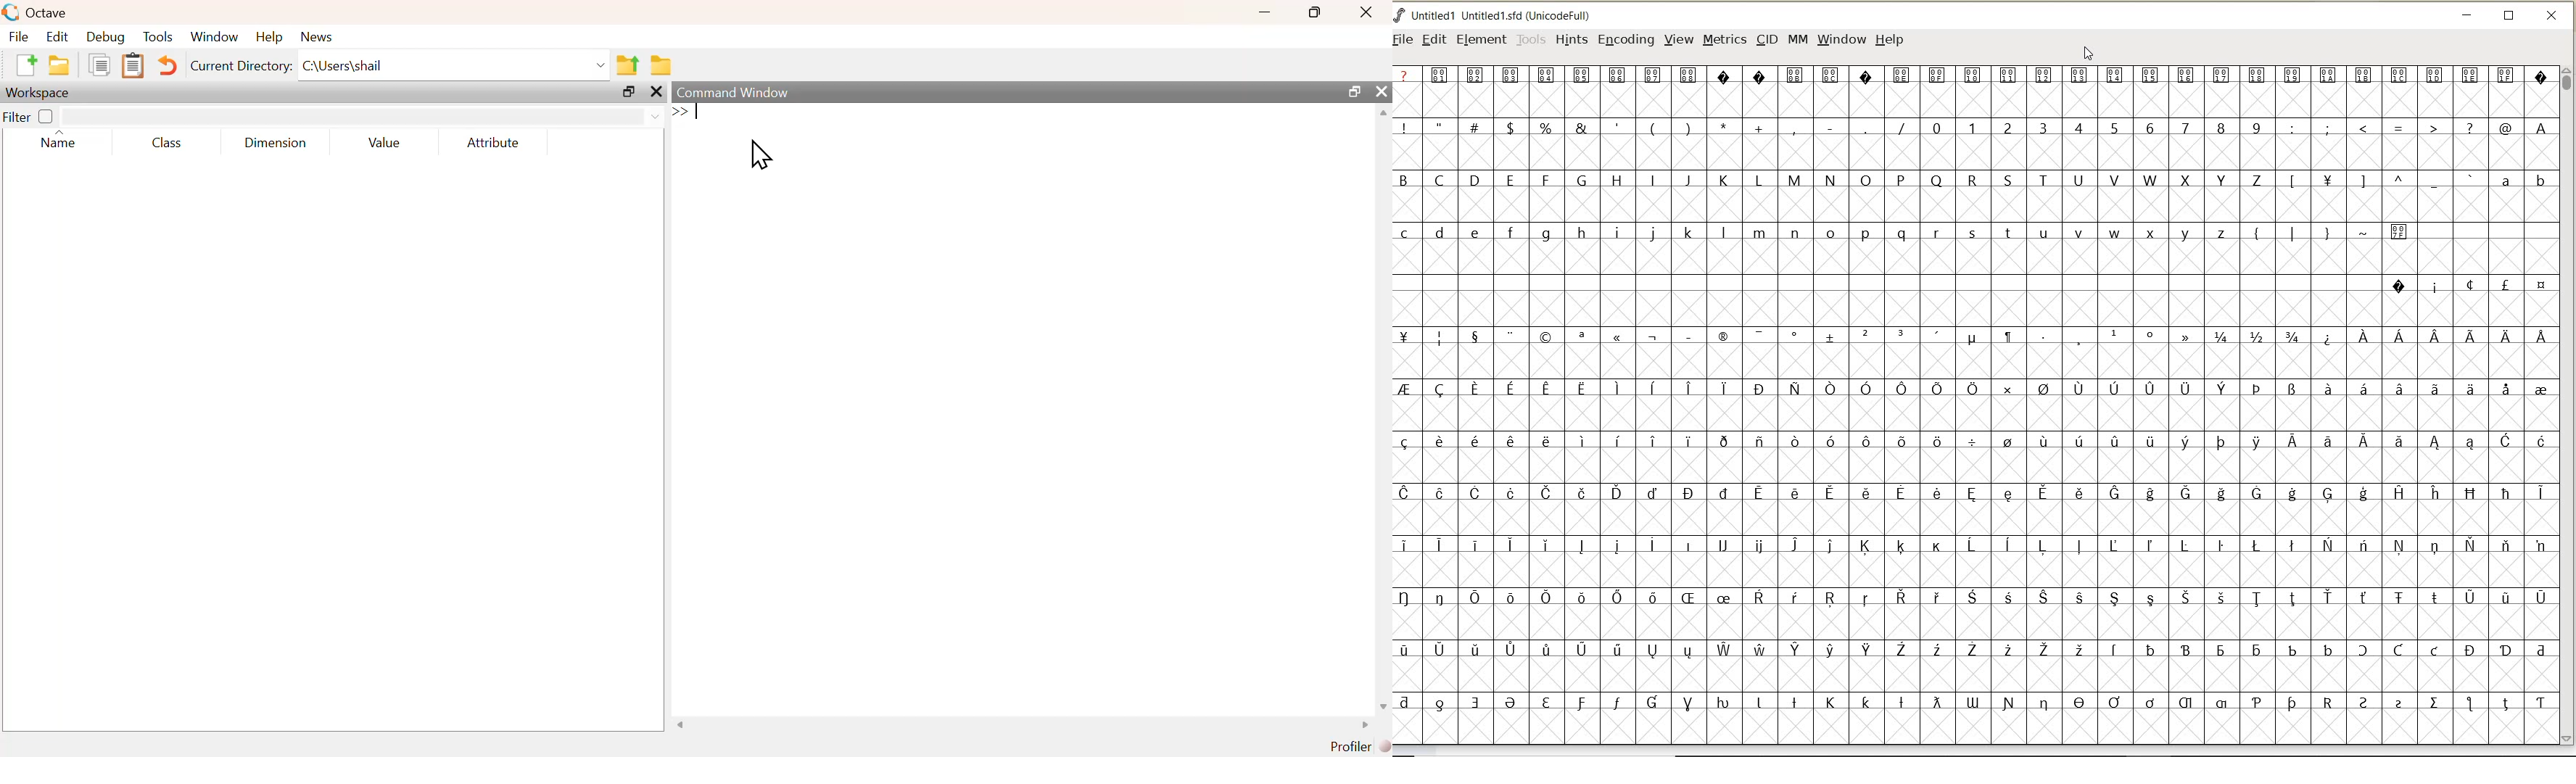 The height and width of the screenshot is (784, 2576). What do you see at coordinates (1382, 91) in the screenshot?
I see `close` at bounding box center [1382, 91].